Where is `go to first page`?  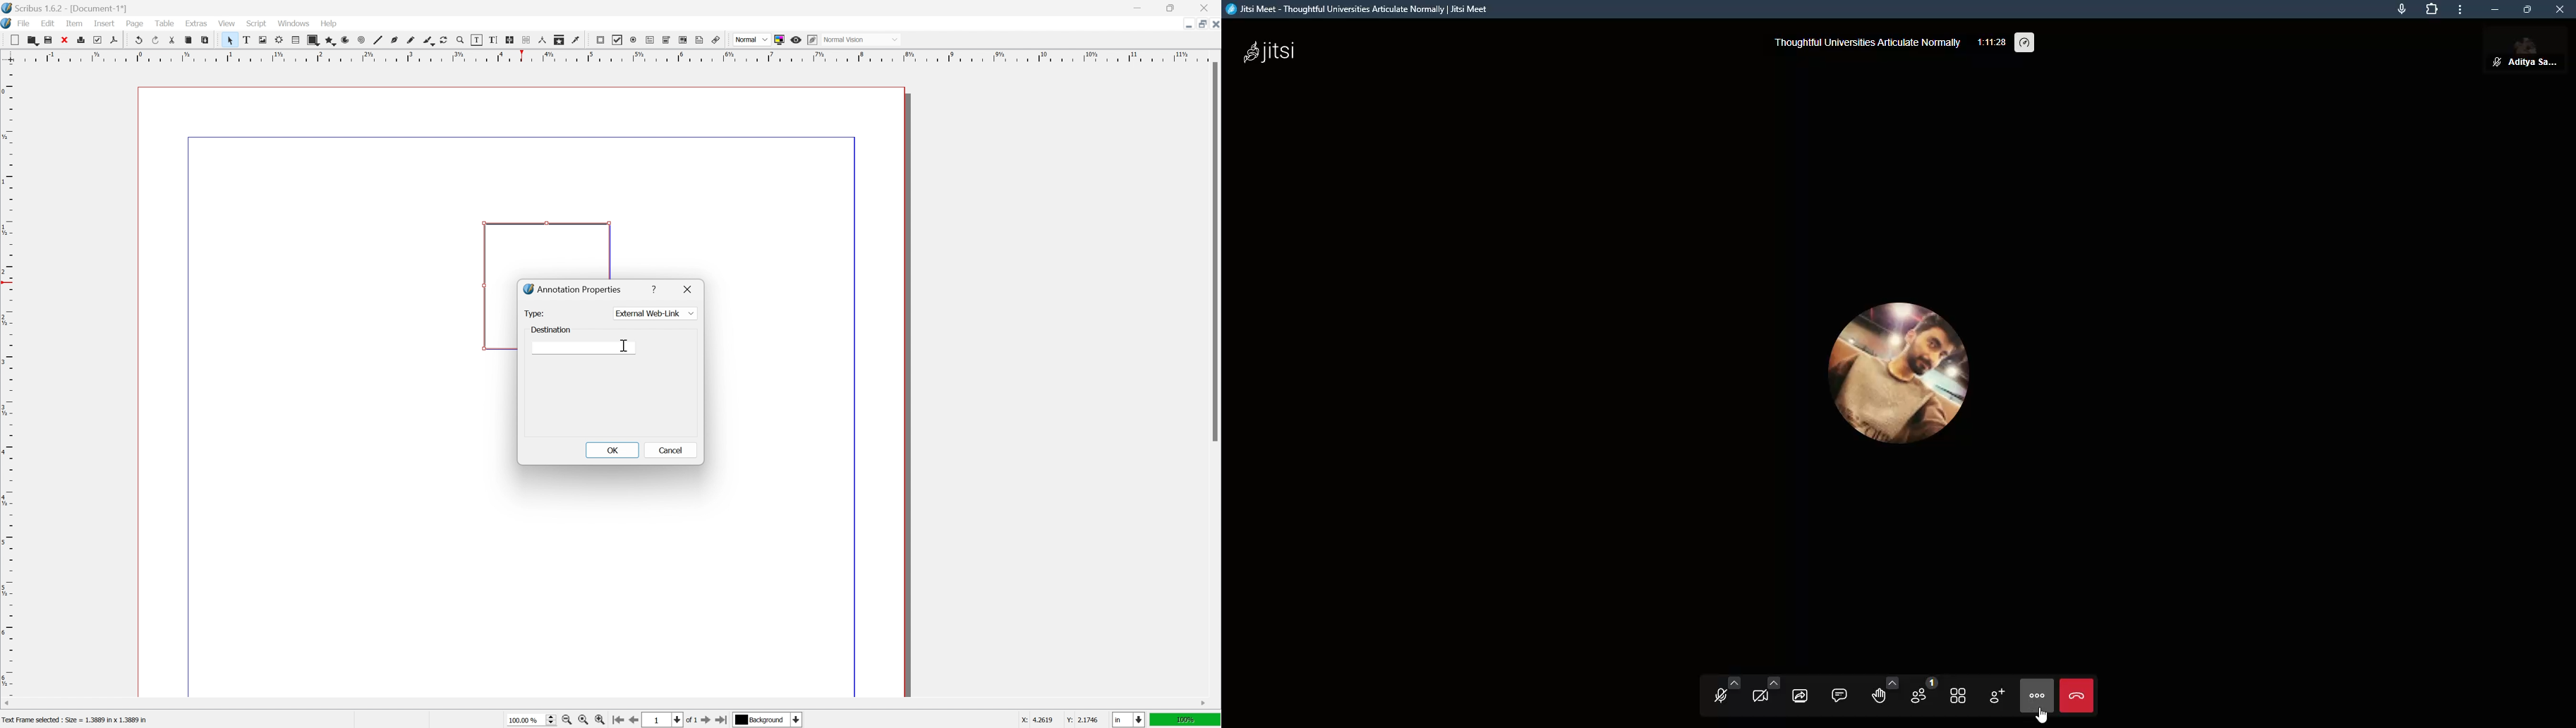
go to first page is located at coordinates (618, 721).